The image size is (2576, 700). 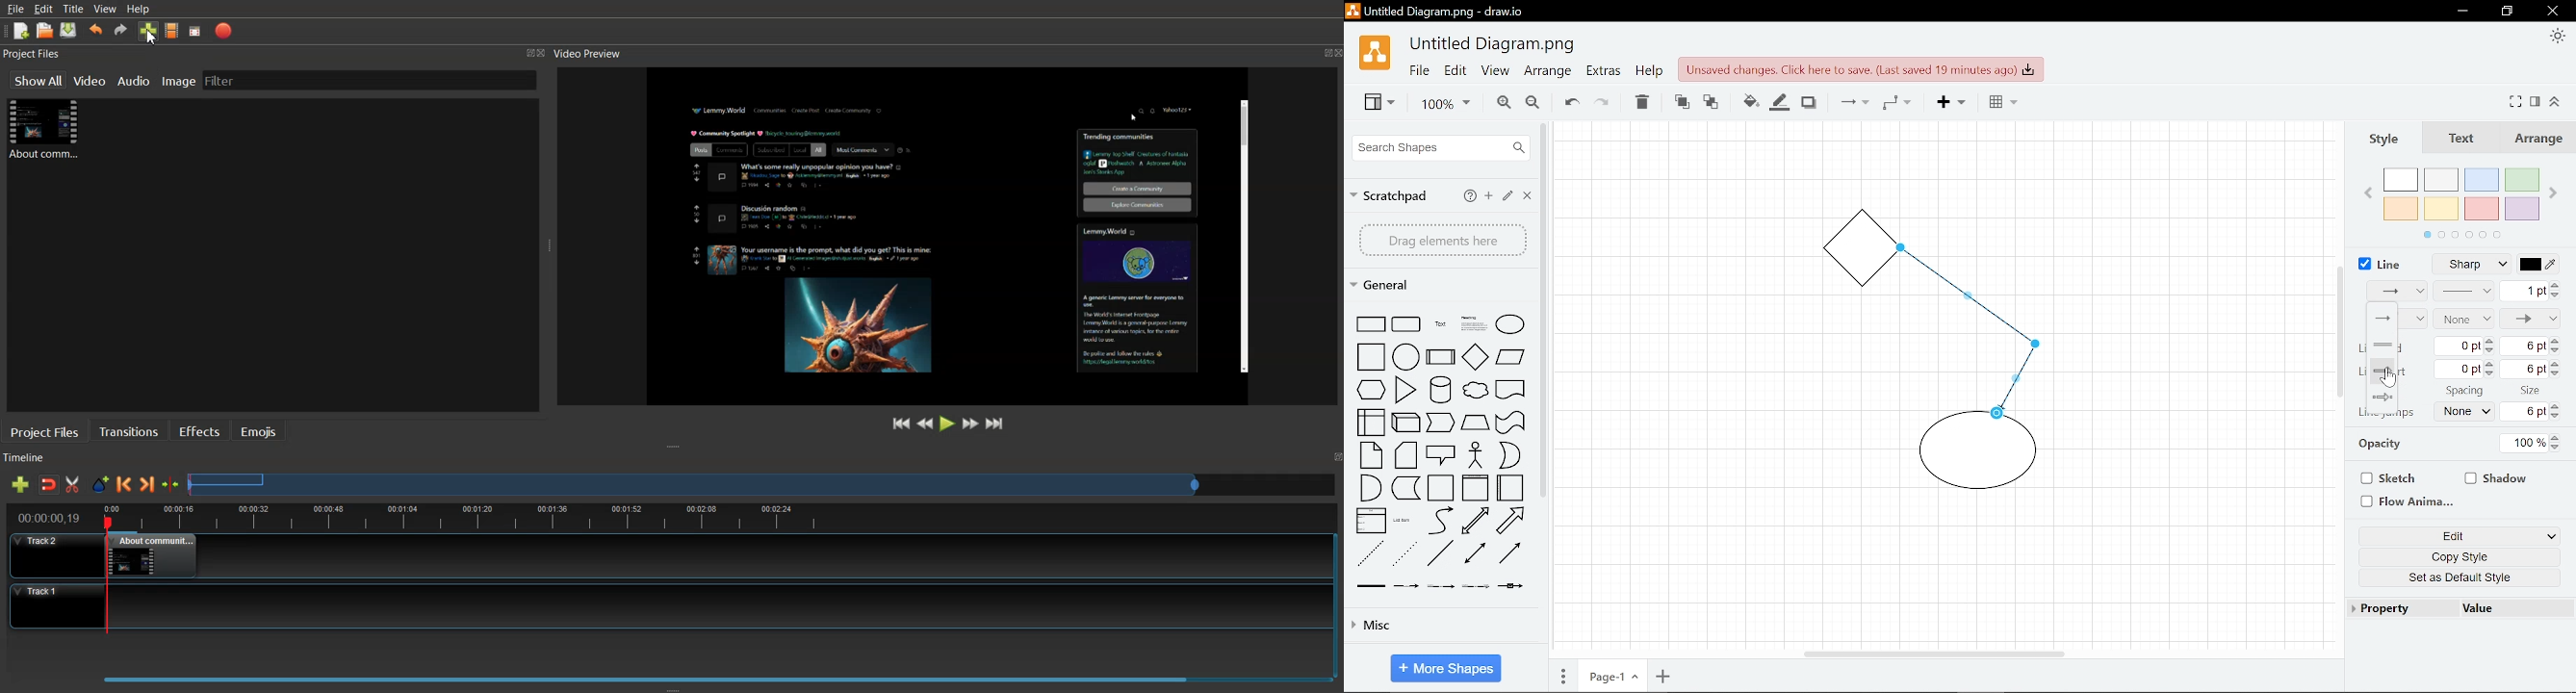 I want to click on Center the timeline on the playhead, so click(x=172, y=484).